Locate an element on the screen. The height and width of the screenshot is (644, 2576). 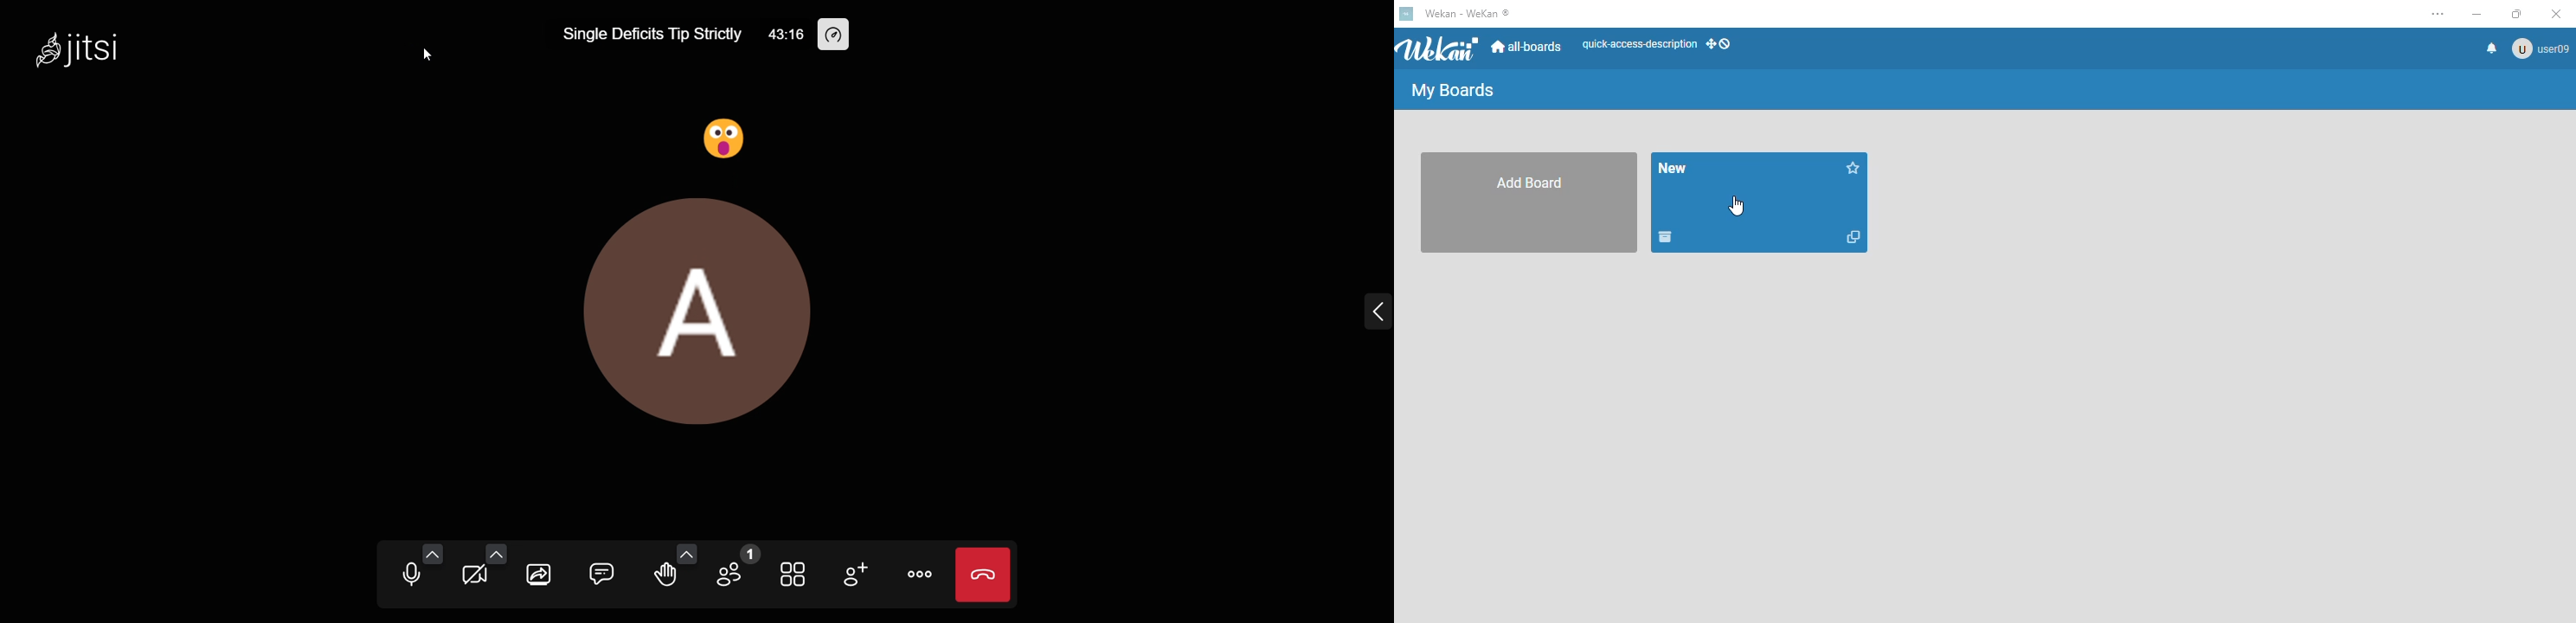
user09 is located at coordinates (2540, 48).